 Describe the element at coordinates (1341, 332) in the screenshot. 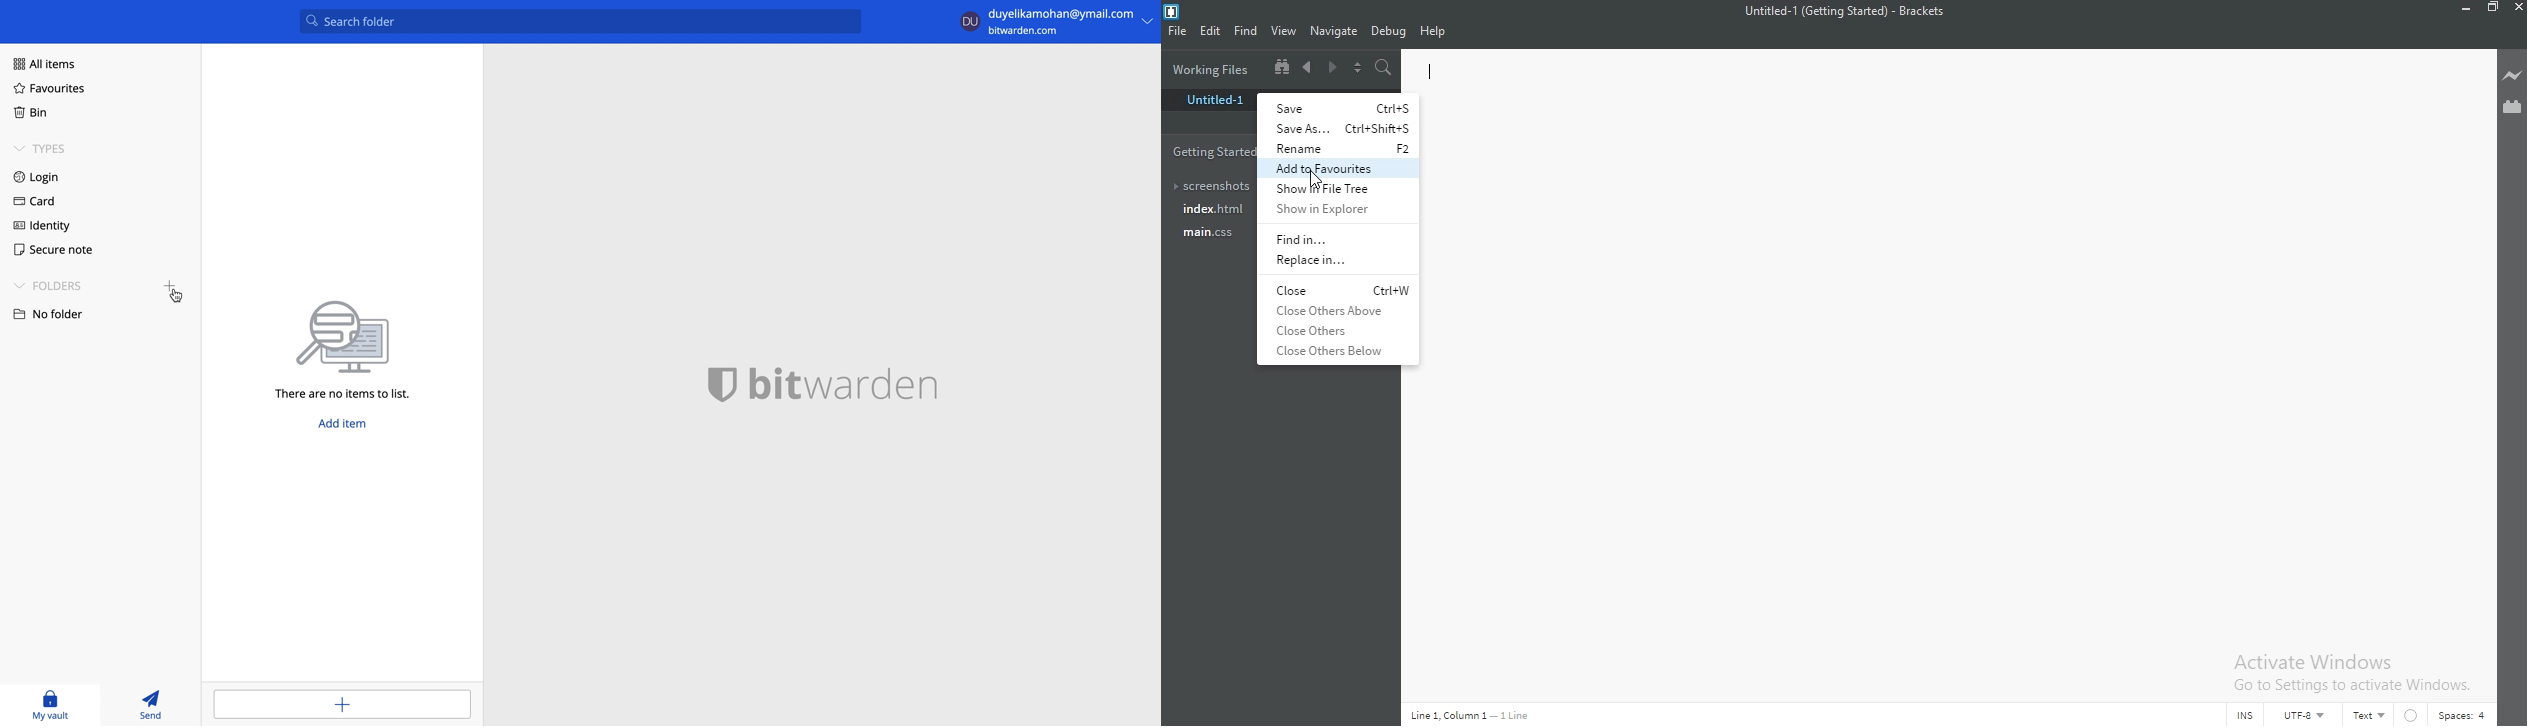

I see `close others` at that location.